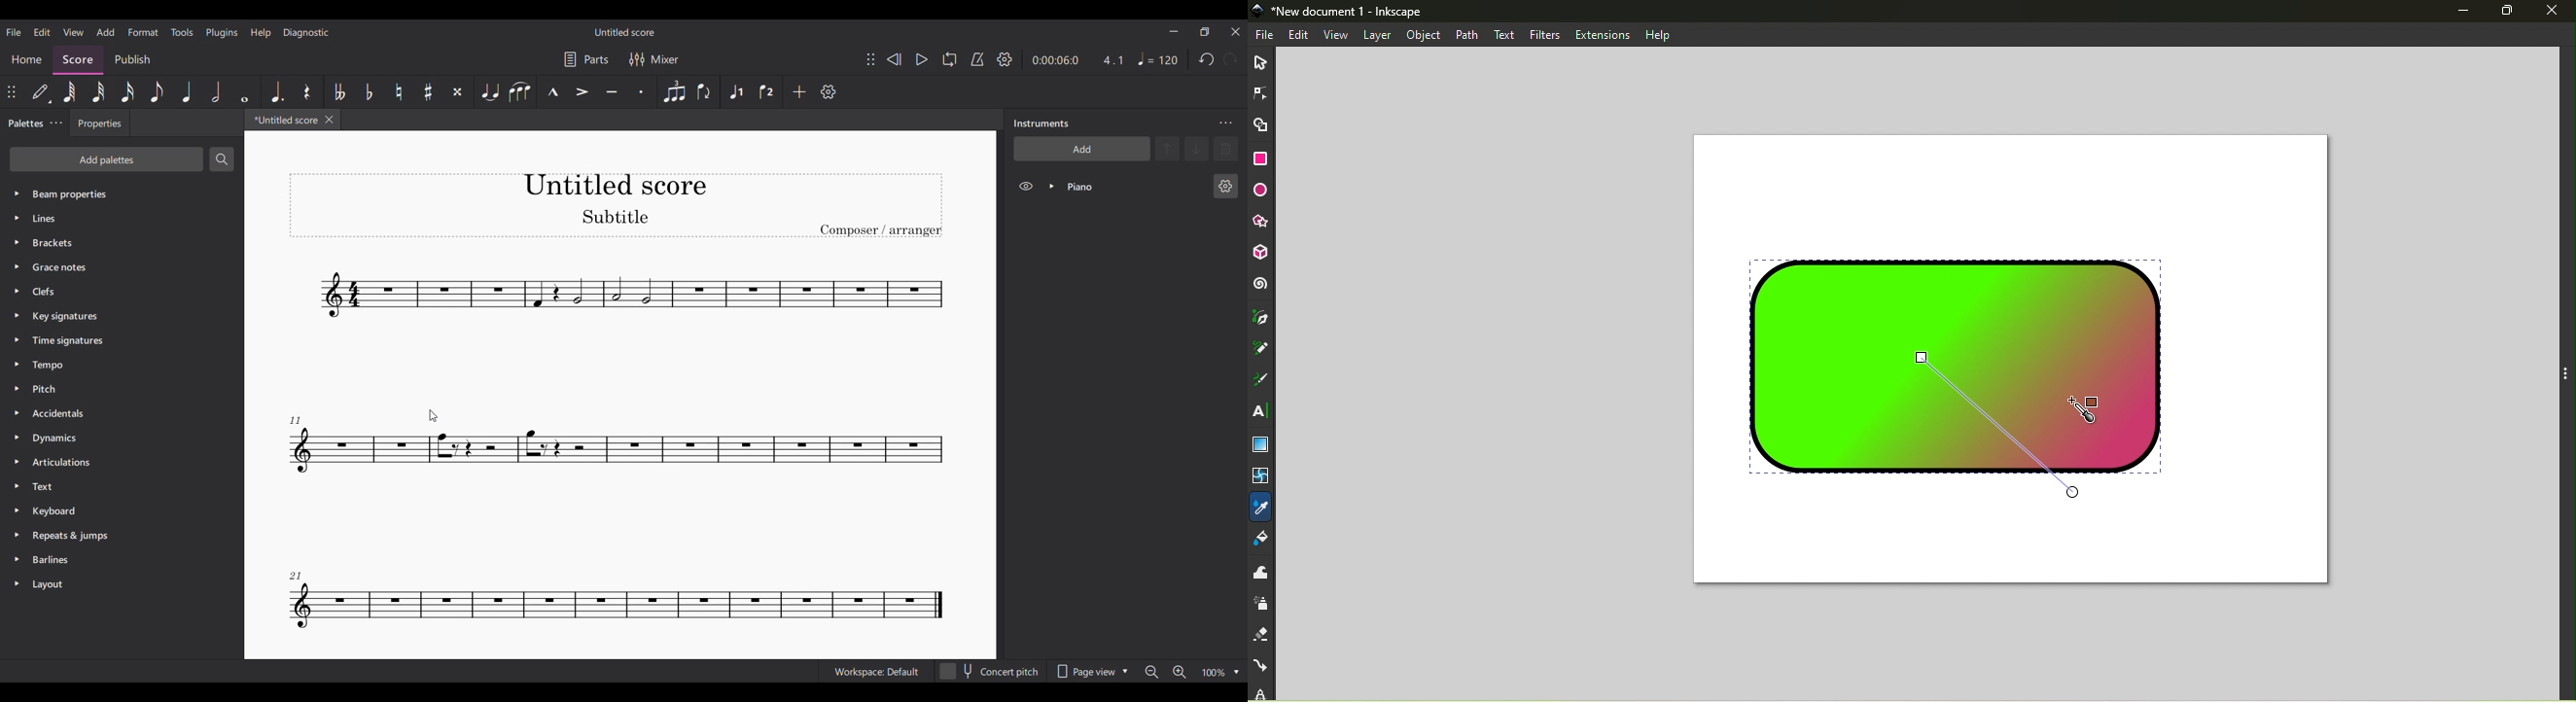  Describe the element at coordinates (111, 486) in the screenshot. I see `Text` at that location.